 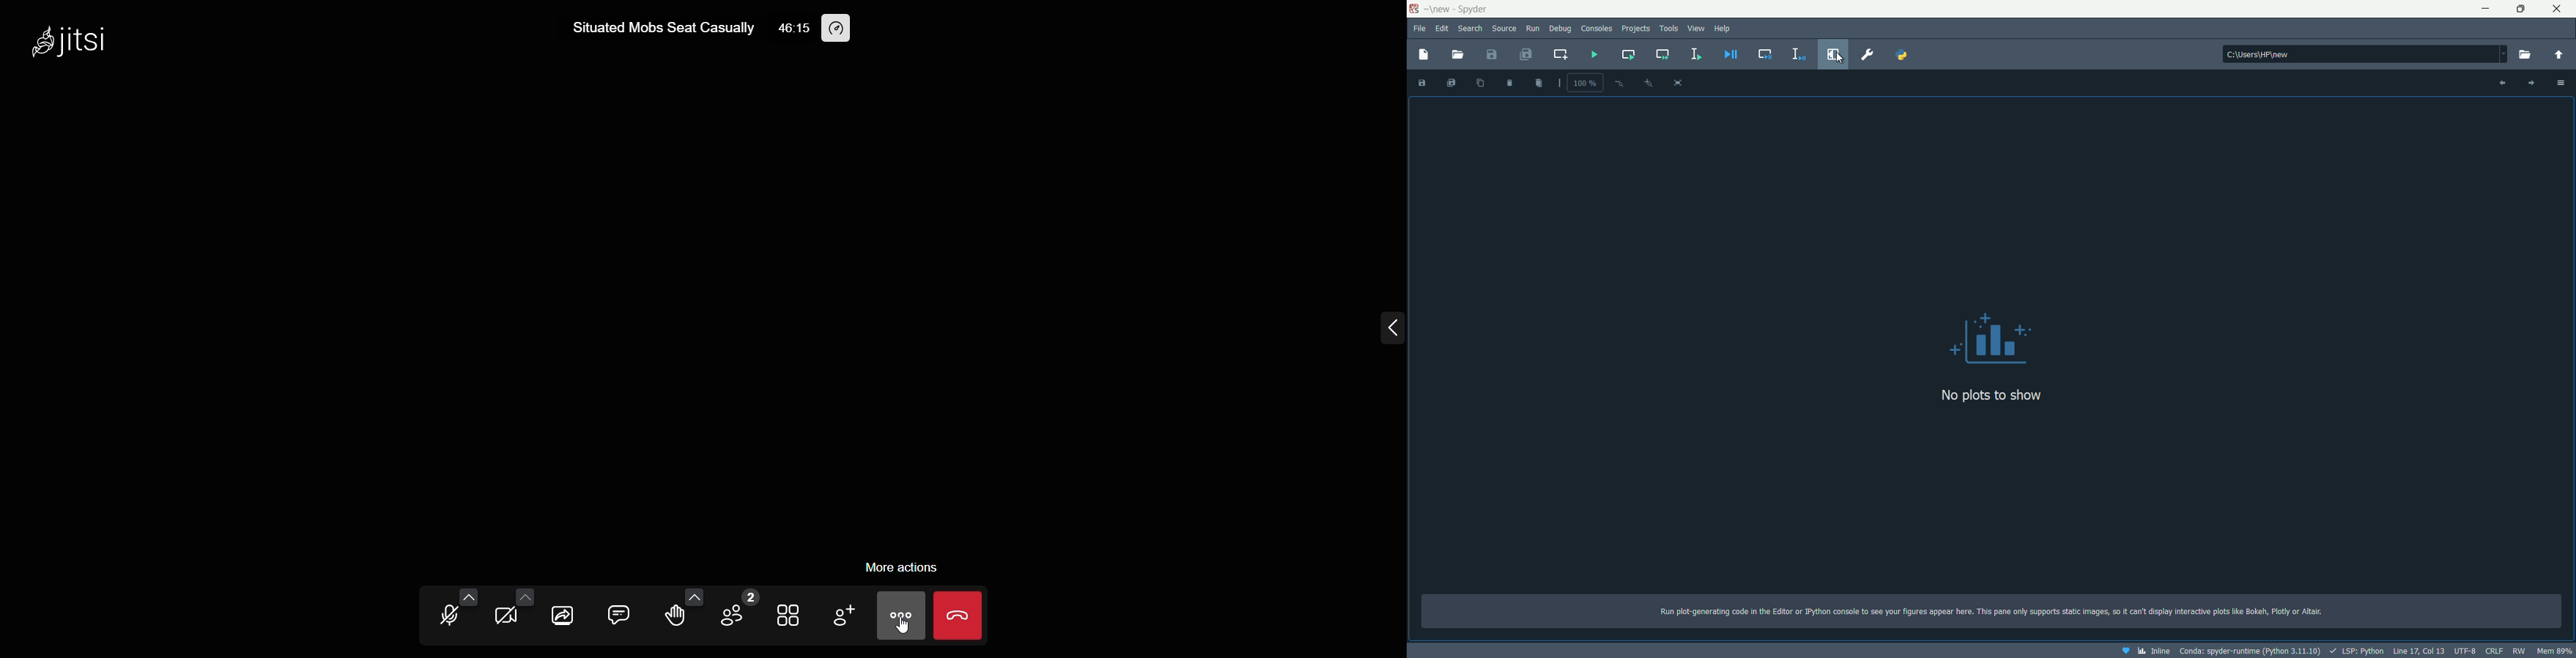 I want to click on fit plot to the pane size, so click(x=1678, y=82).